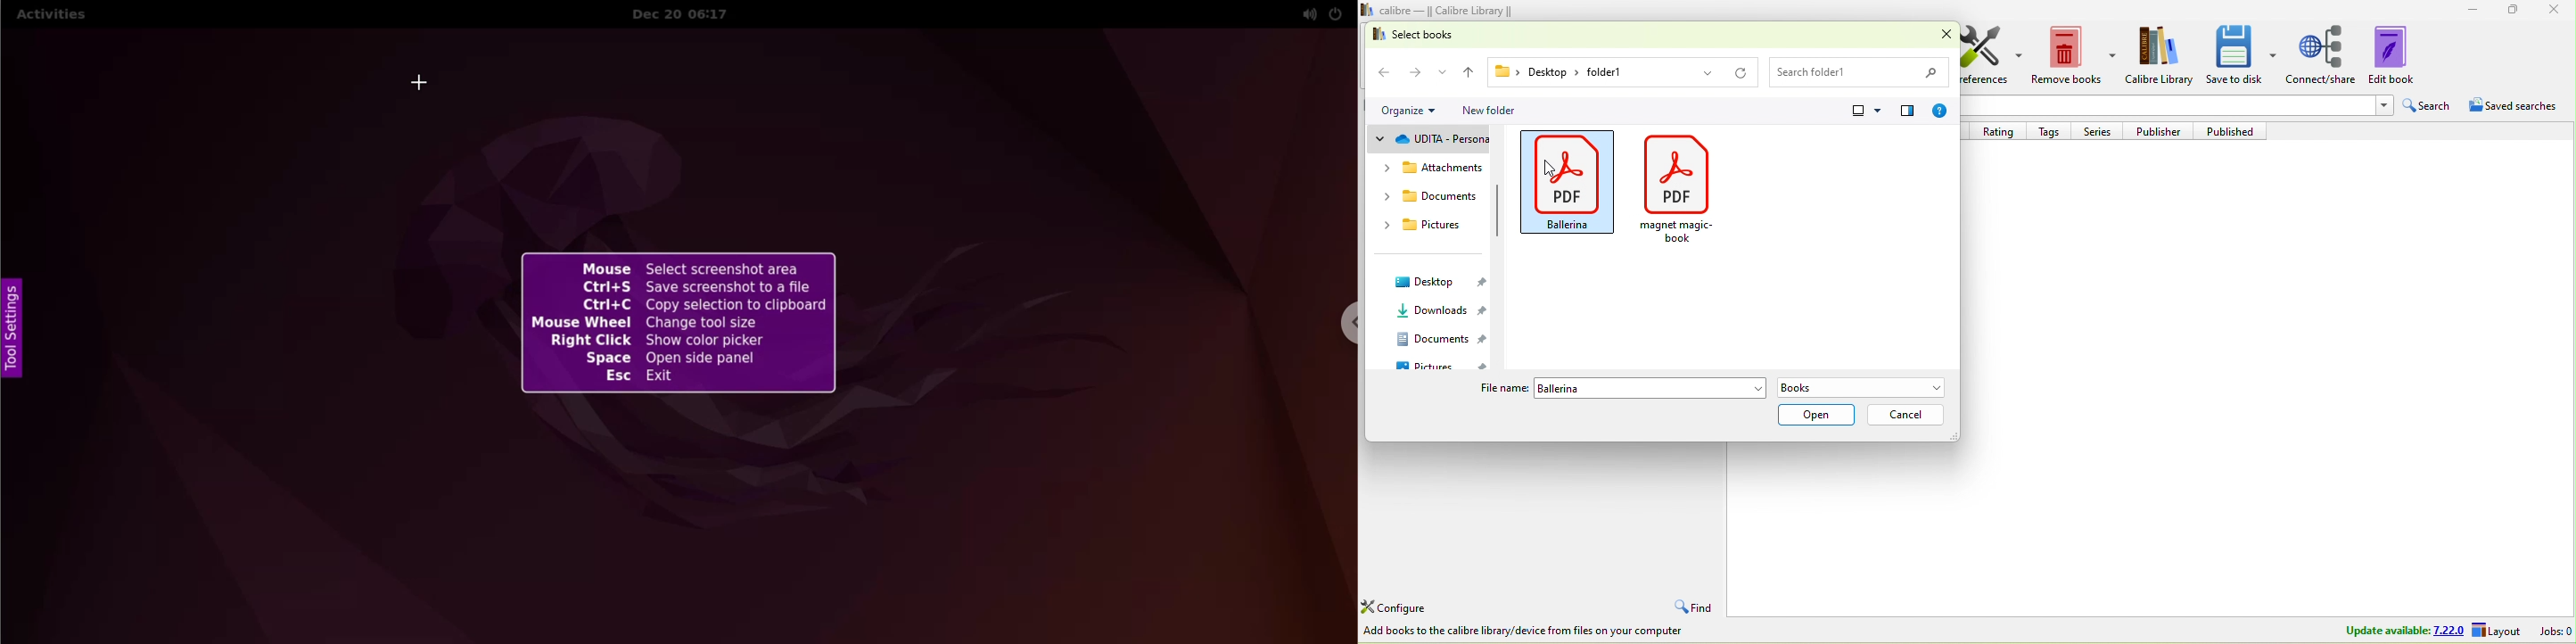 The width and height of the screenshot is (2576, 644). I want to click on layout, so click(2498, 631).